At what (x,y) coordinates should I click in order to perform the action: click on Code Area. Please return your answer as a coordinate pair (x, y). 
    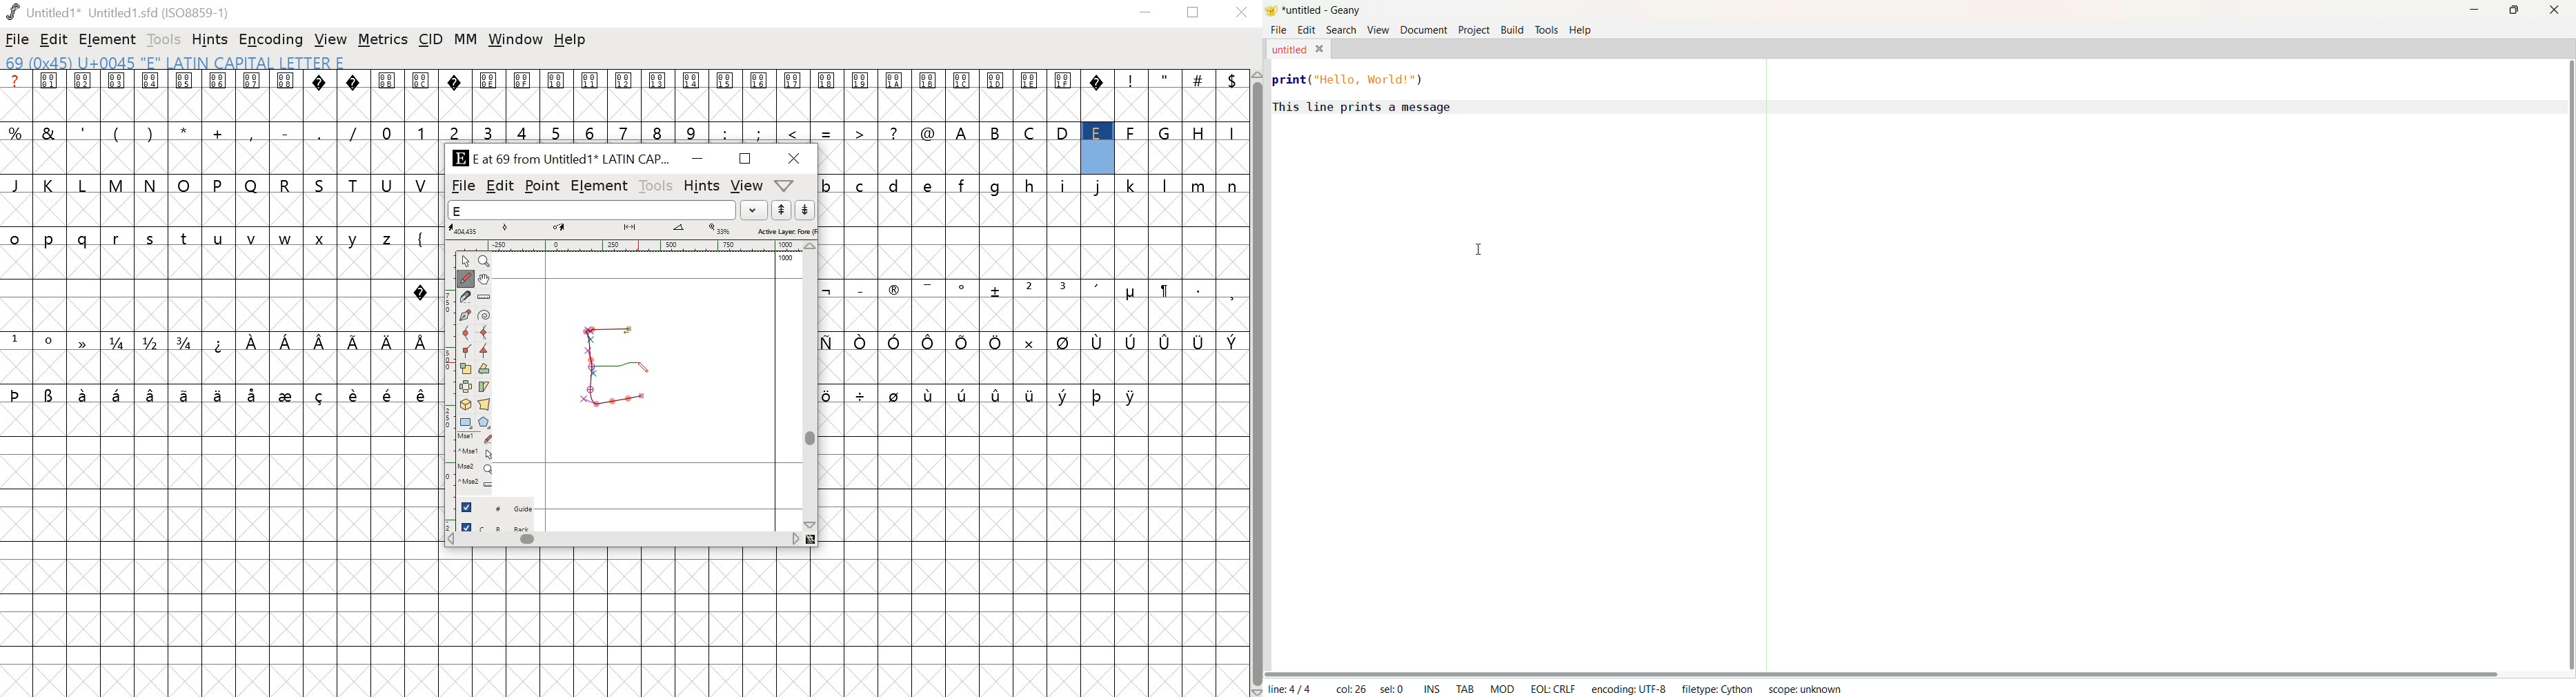
    Looking at the image, I should click on (1899, 392).